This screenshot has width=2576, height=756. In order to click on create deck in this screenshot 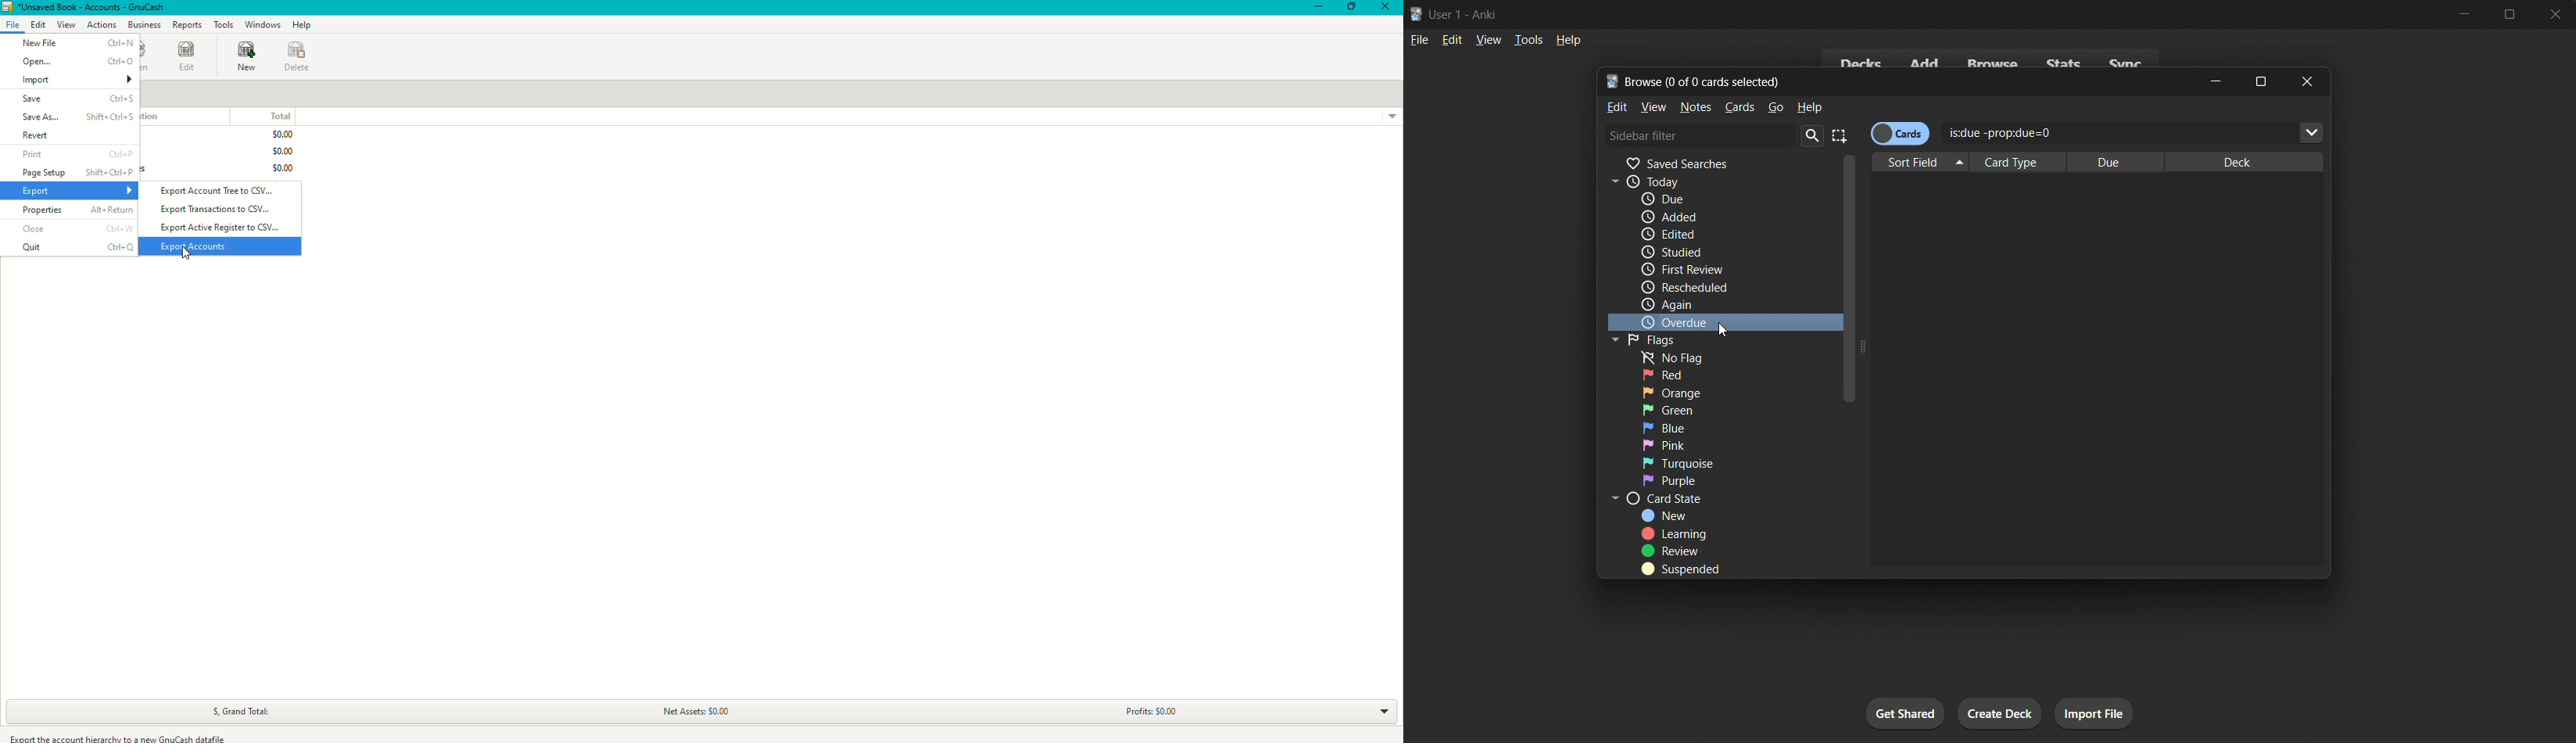, I will do `click(2001, 714)`.